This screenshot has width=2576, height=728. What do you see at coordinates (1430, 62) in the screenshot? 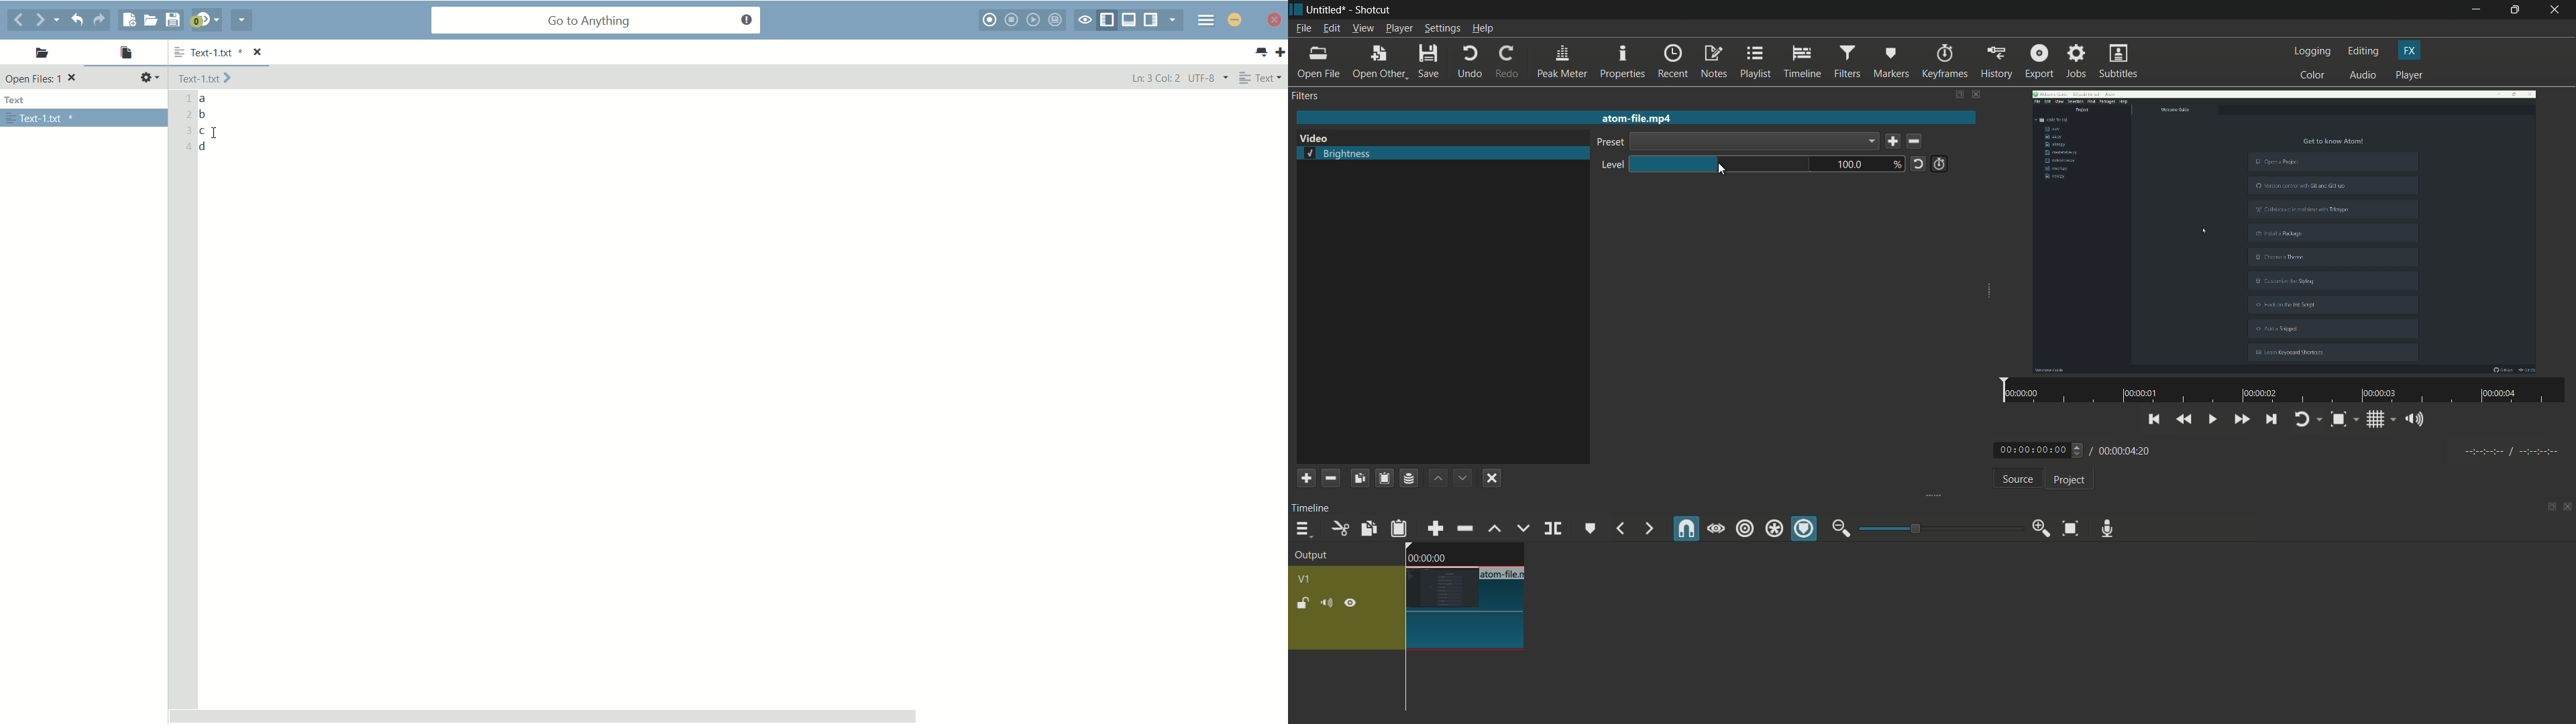
I see `save` at bounding box center [1430, 62].